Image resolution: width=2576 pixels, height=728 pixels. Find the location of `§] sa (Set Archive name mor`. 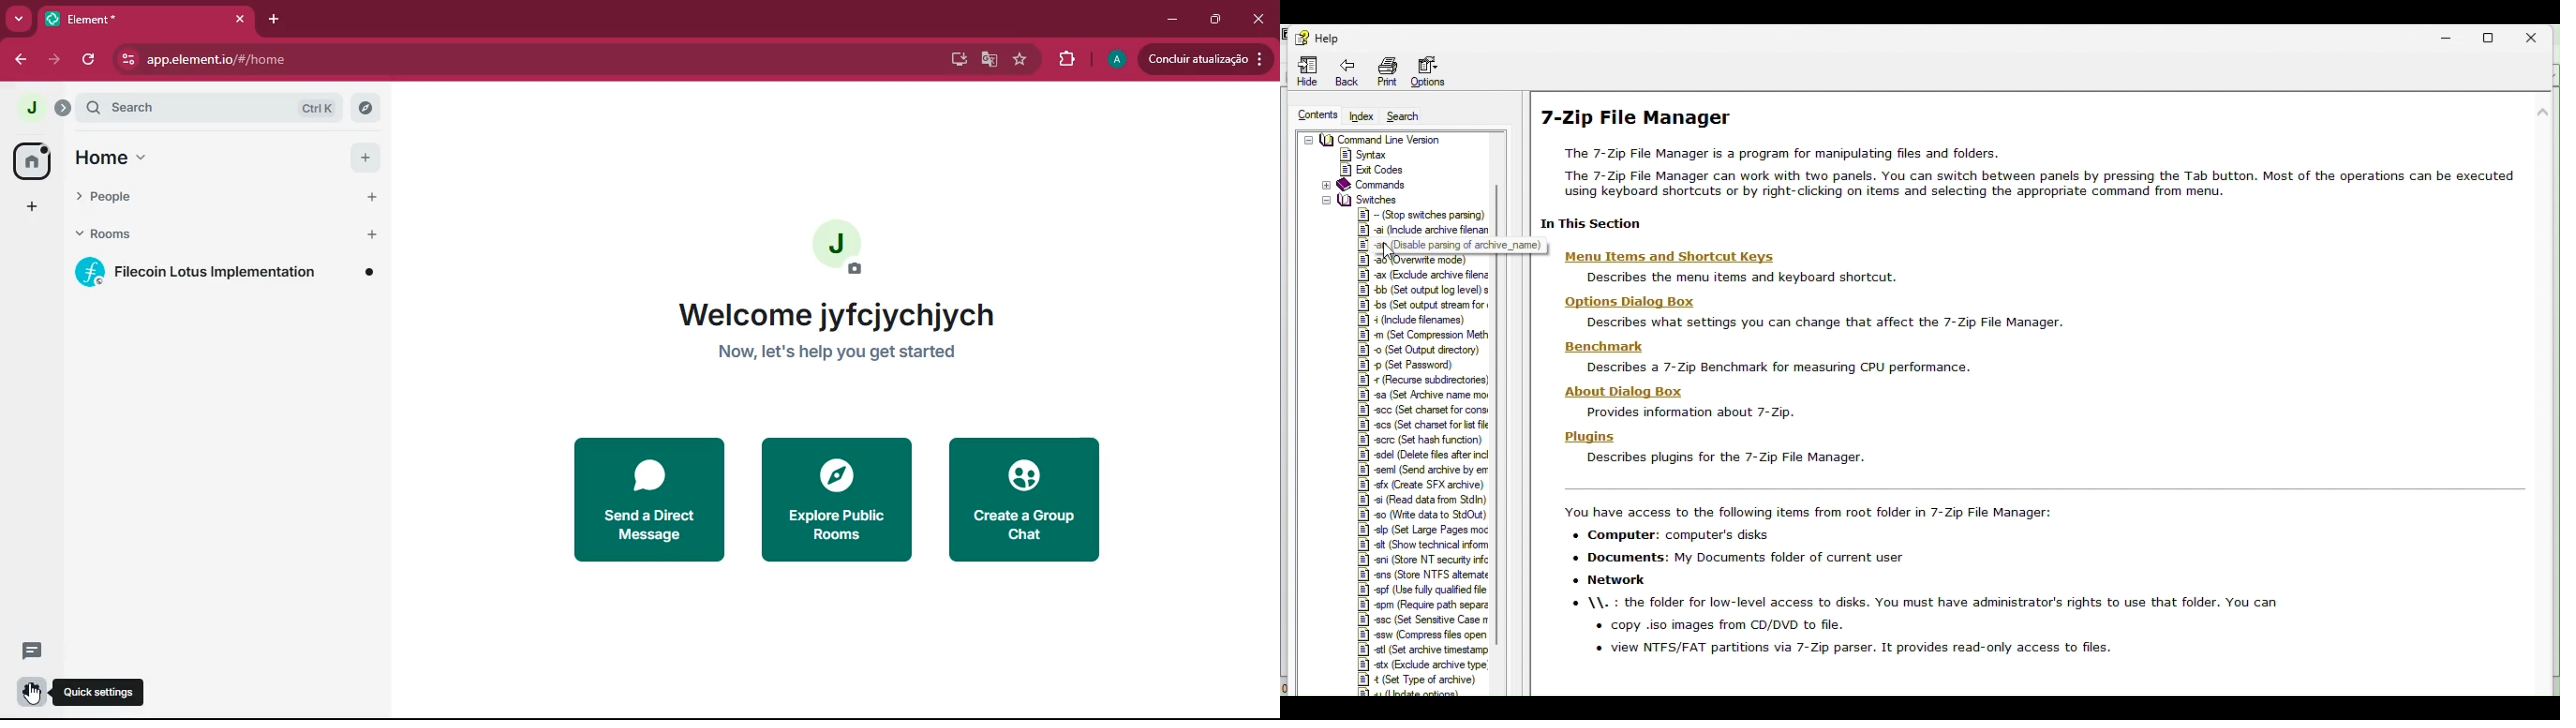

§] sa (Set Archive name mor is located at coordinates (1423, 396).